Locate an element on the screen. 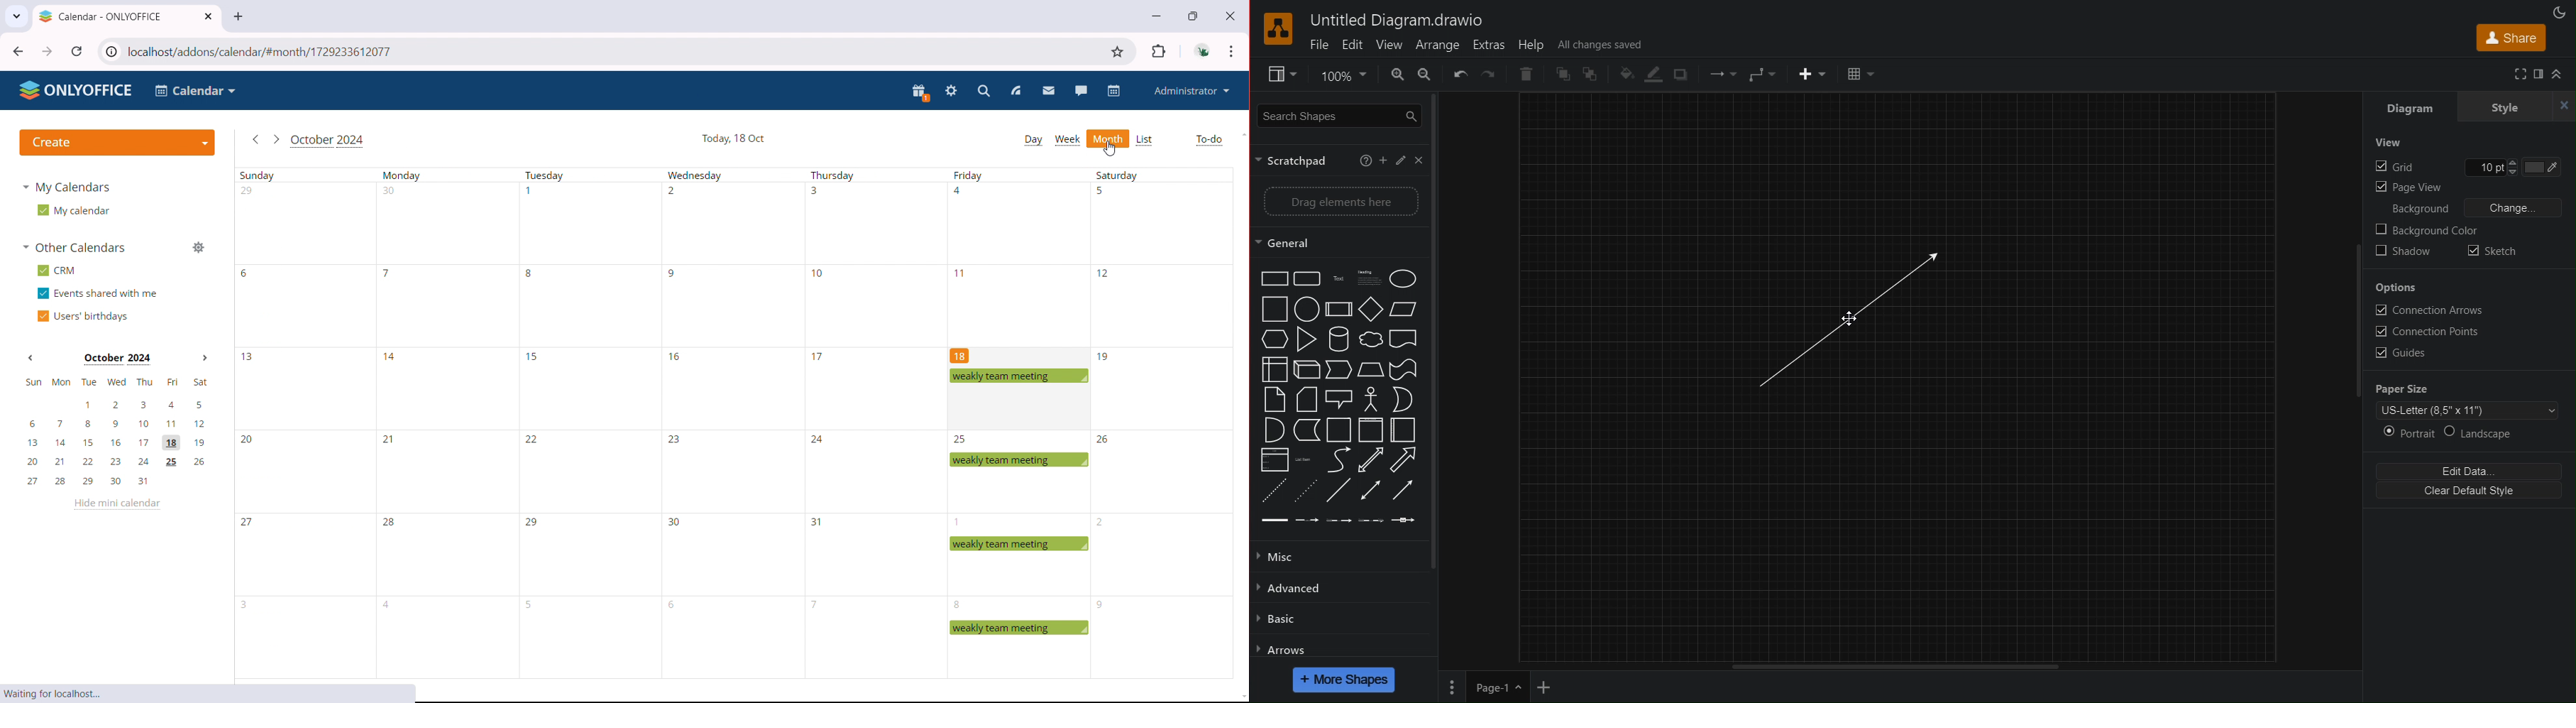   is located at coordinates (2396, 168).